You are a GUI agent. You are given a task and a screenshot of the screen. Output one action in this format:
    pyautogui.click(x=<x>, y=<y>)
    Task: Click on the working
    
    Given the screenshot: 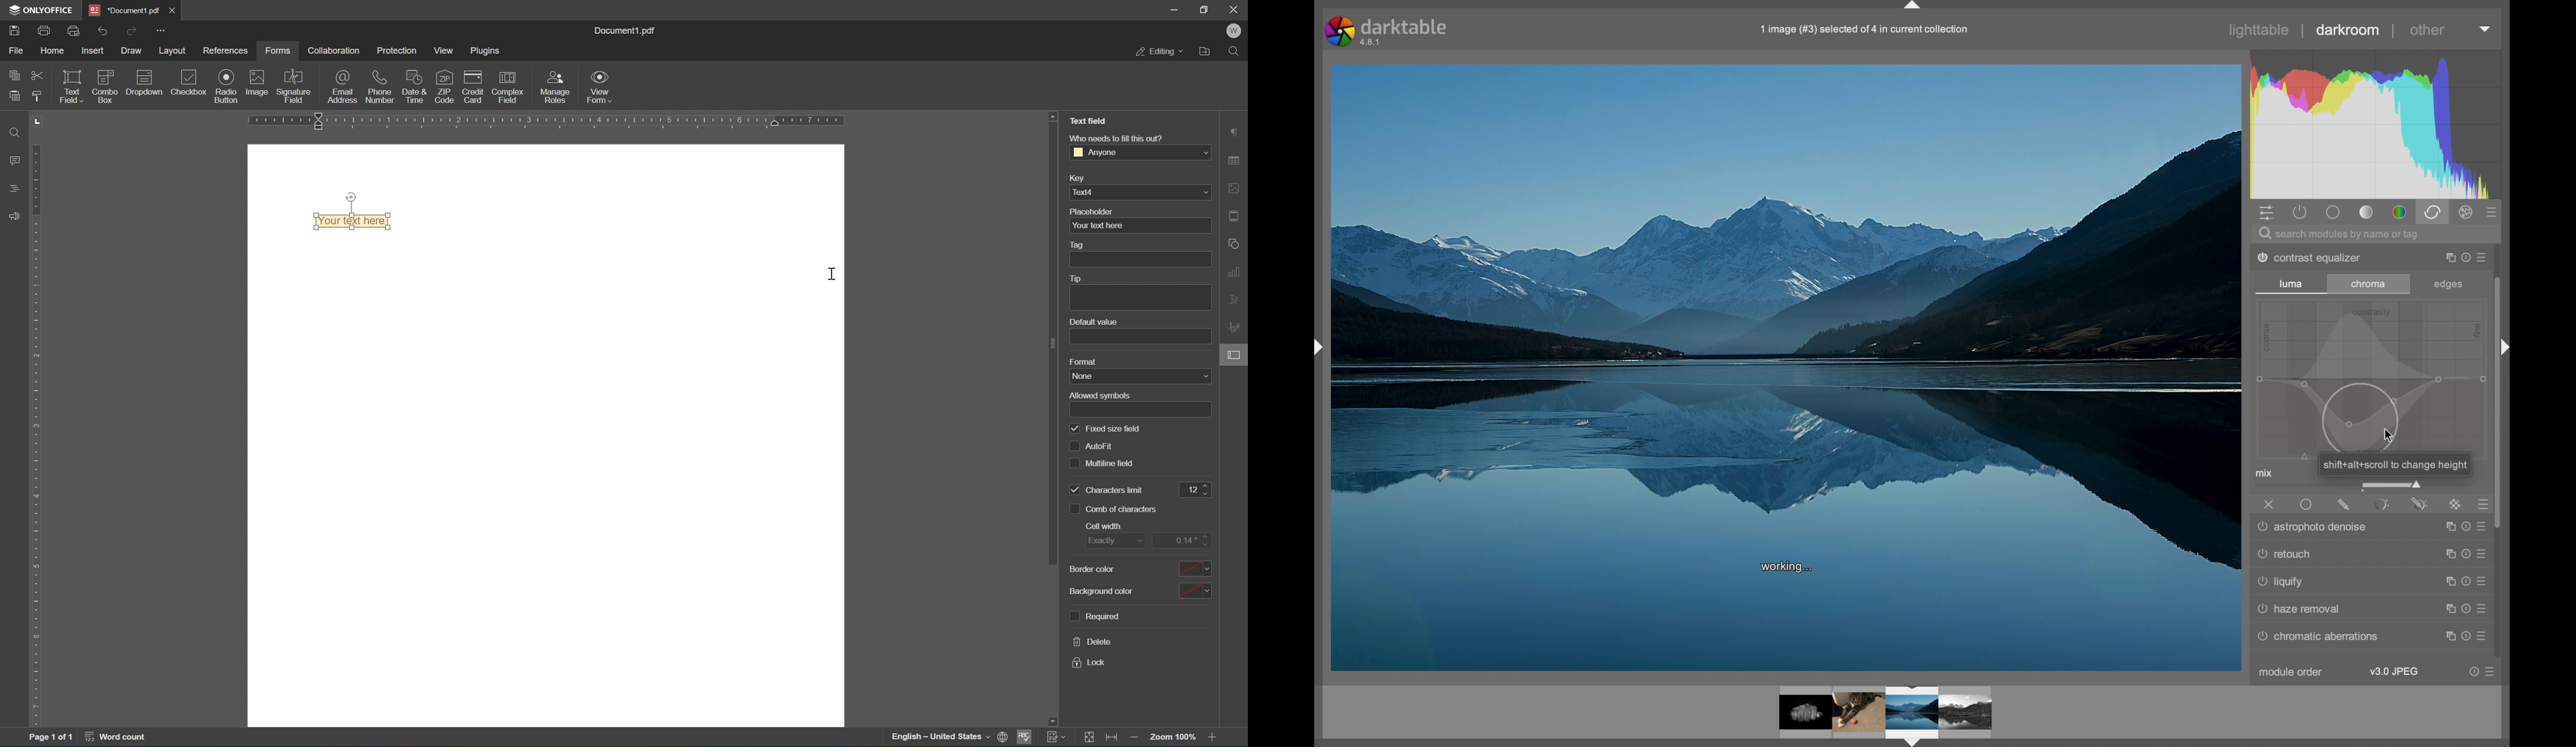 What is the action you would take?
    pyautogui.click(x=1788, y=567)
    